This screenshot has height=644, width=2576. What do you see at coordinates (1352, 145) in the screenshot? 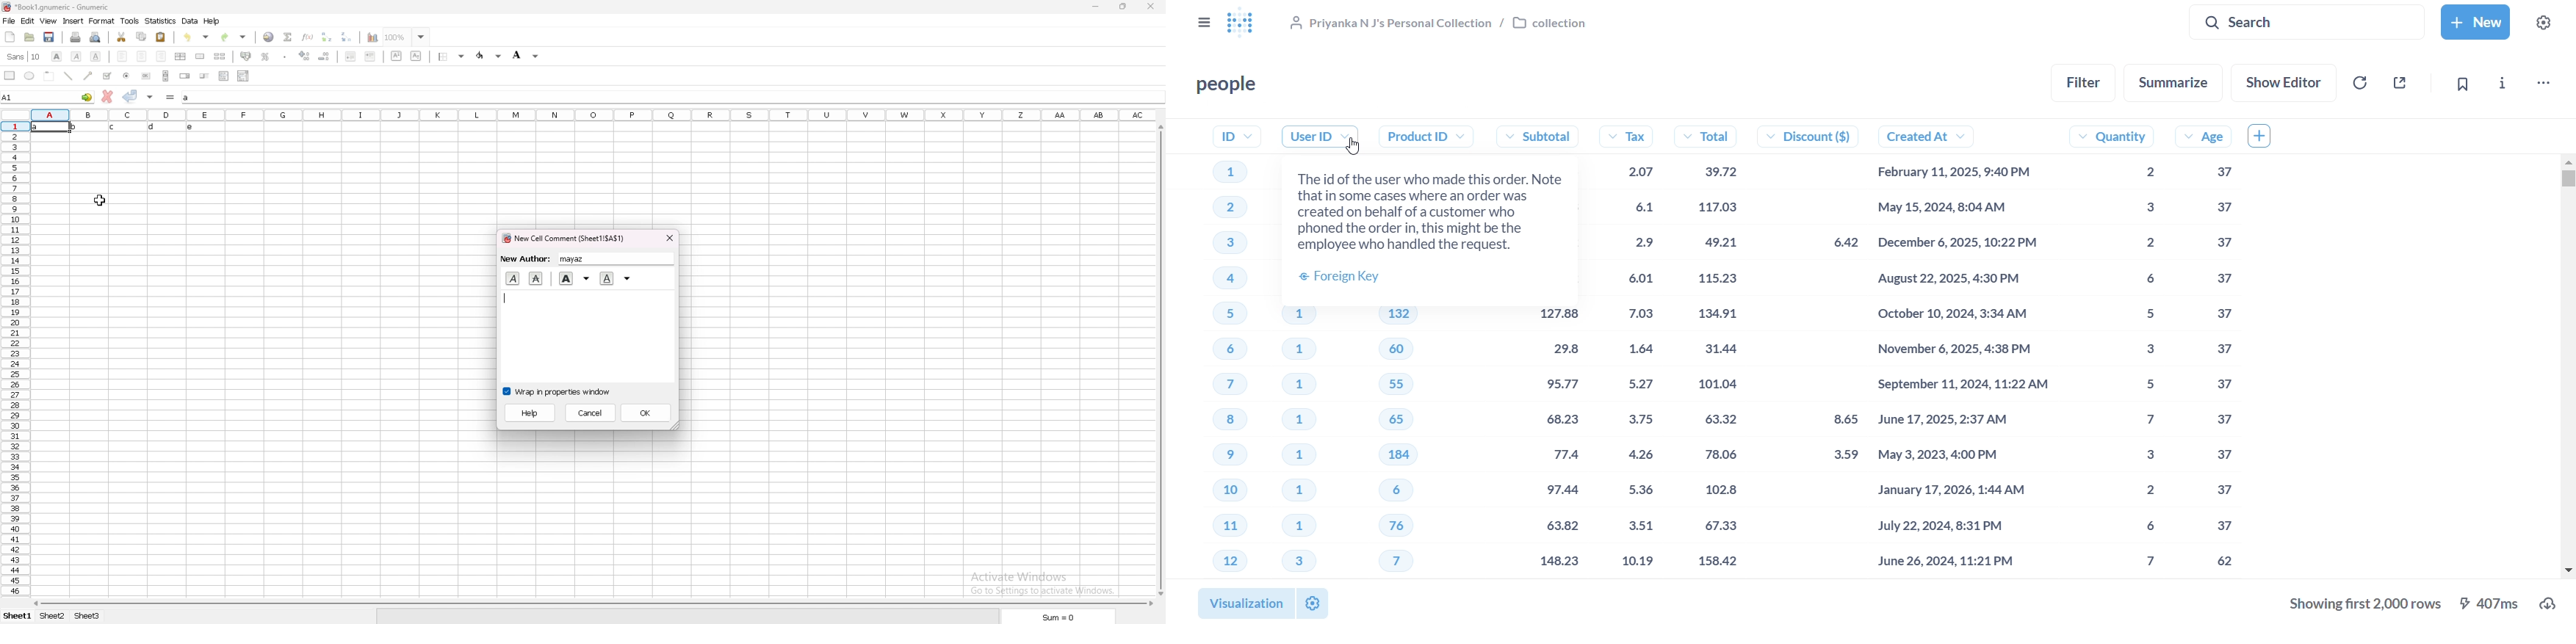
I see `Cursor` at bounding box center [1352, 145].